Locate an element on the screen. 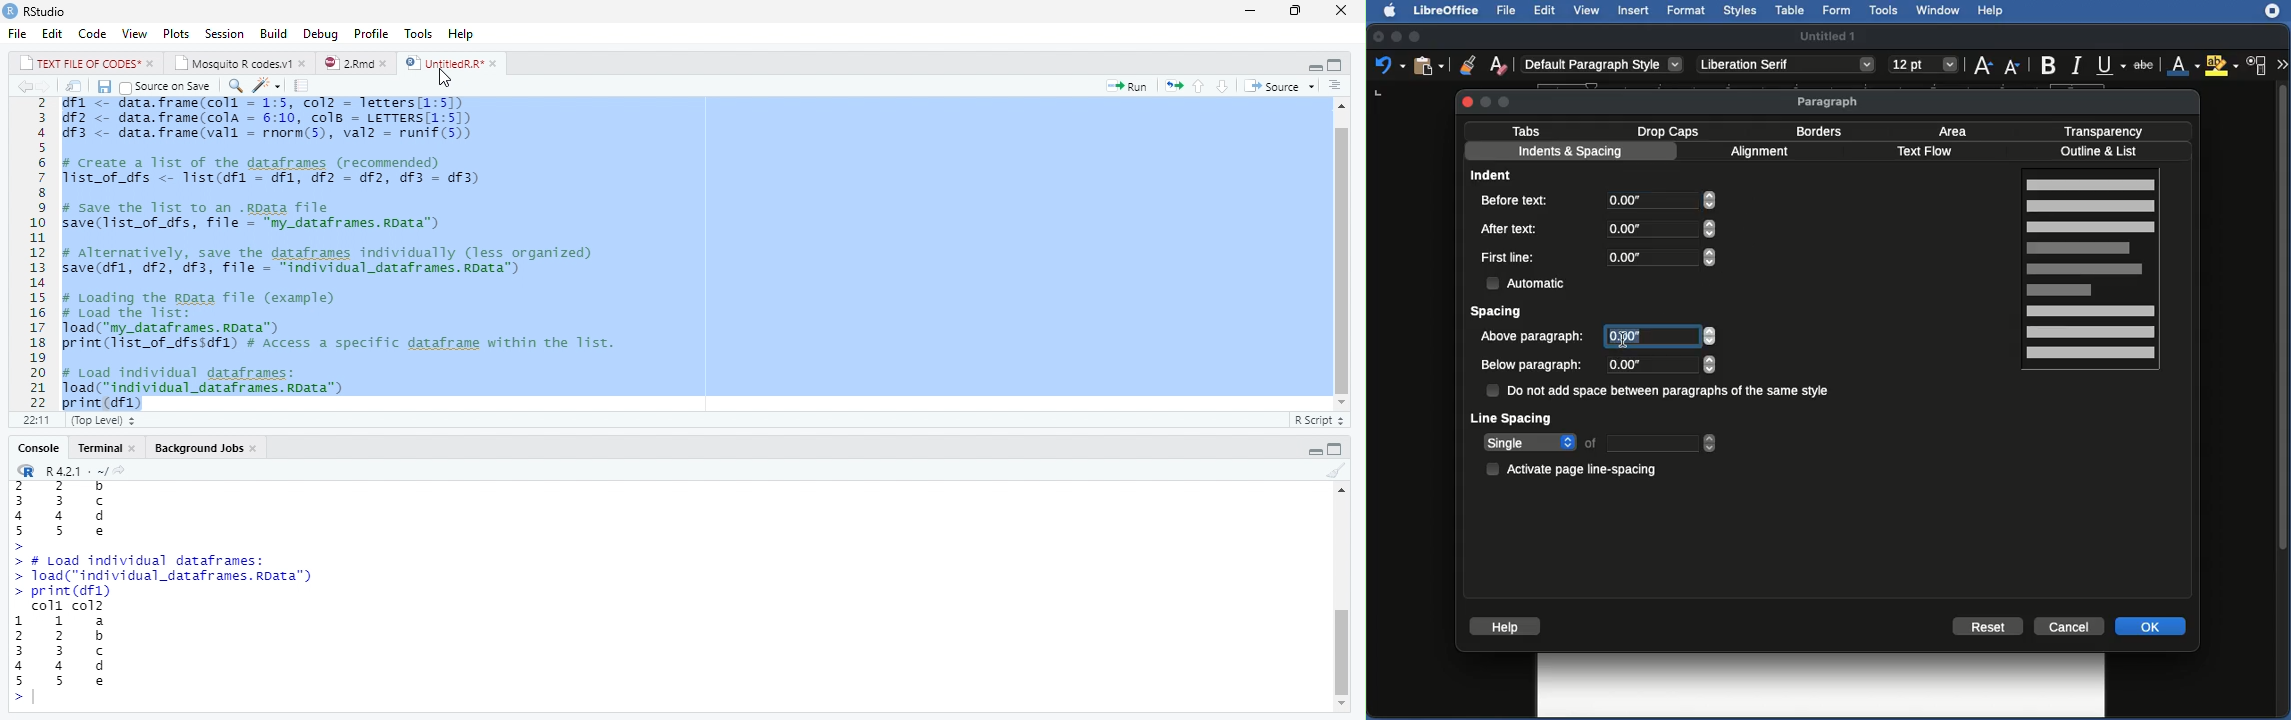 This screenshot has height=728, width=2296. Profile is located at coordinates (372, 33).